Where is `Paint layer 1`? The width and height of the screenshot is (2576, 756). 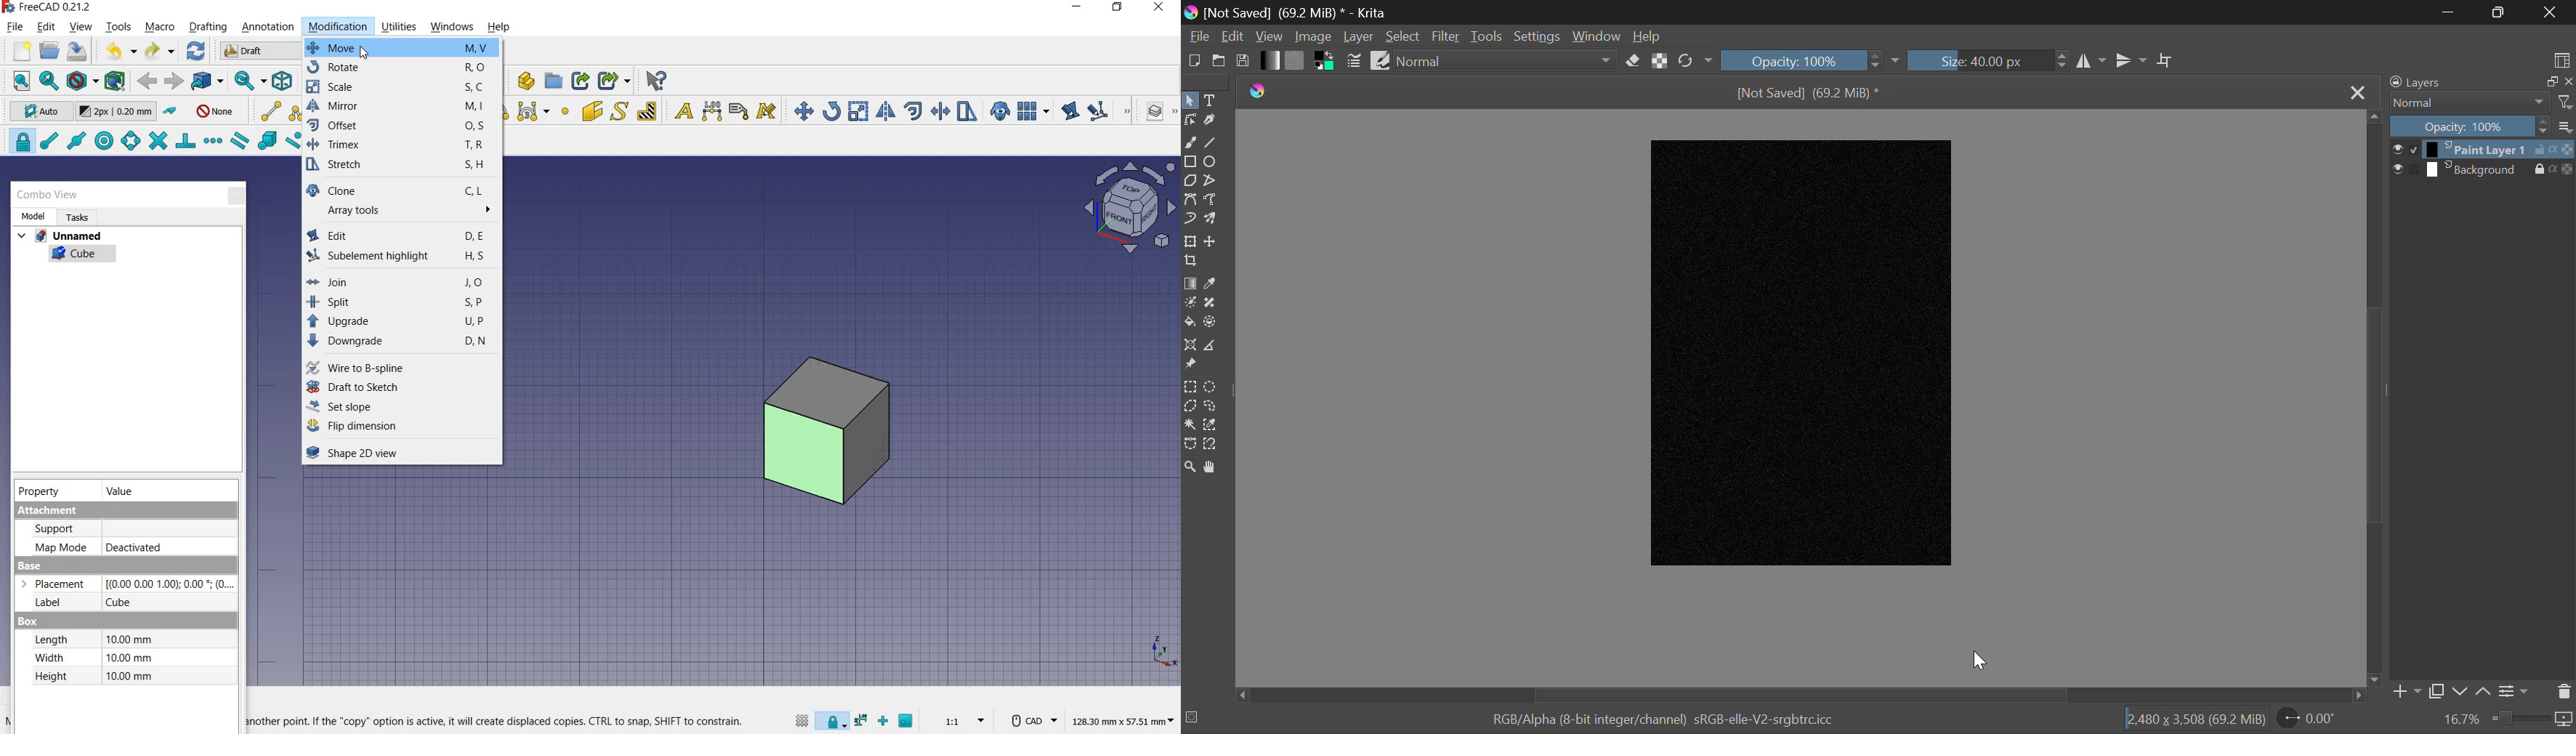 Paint layer 1 is located at coordinates (2474, 150).